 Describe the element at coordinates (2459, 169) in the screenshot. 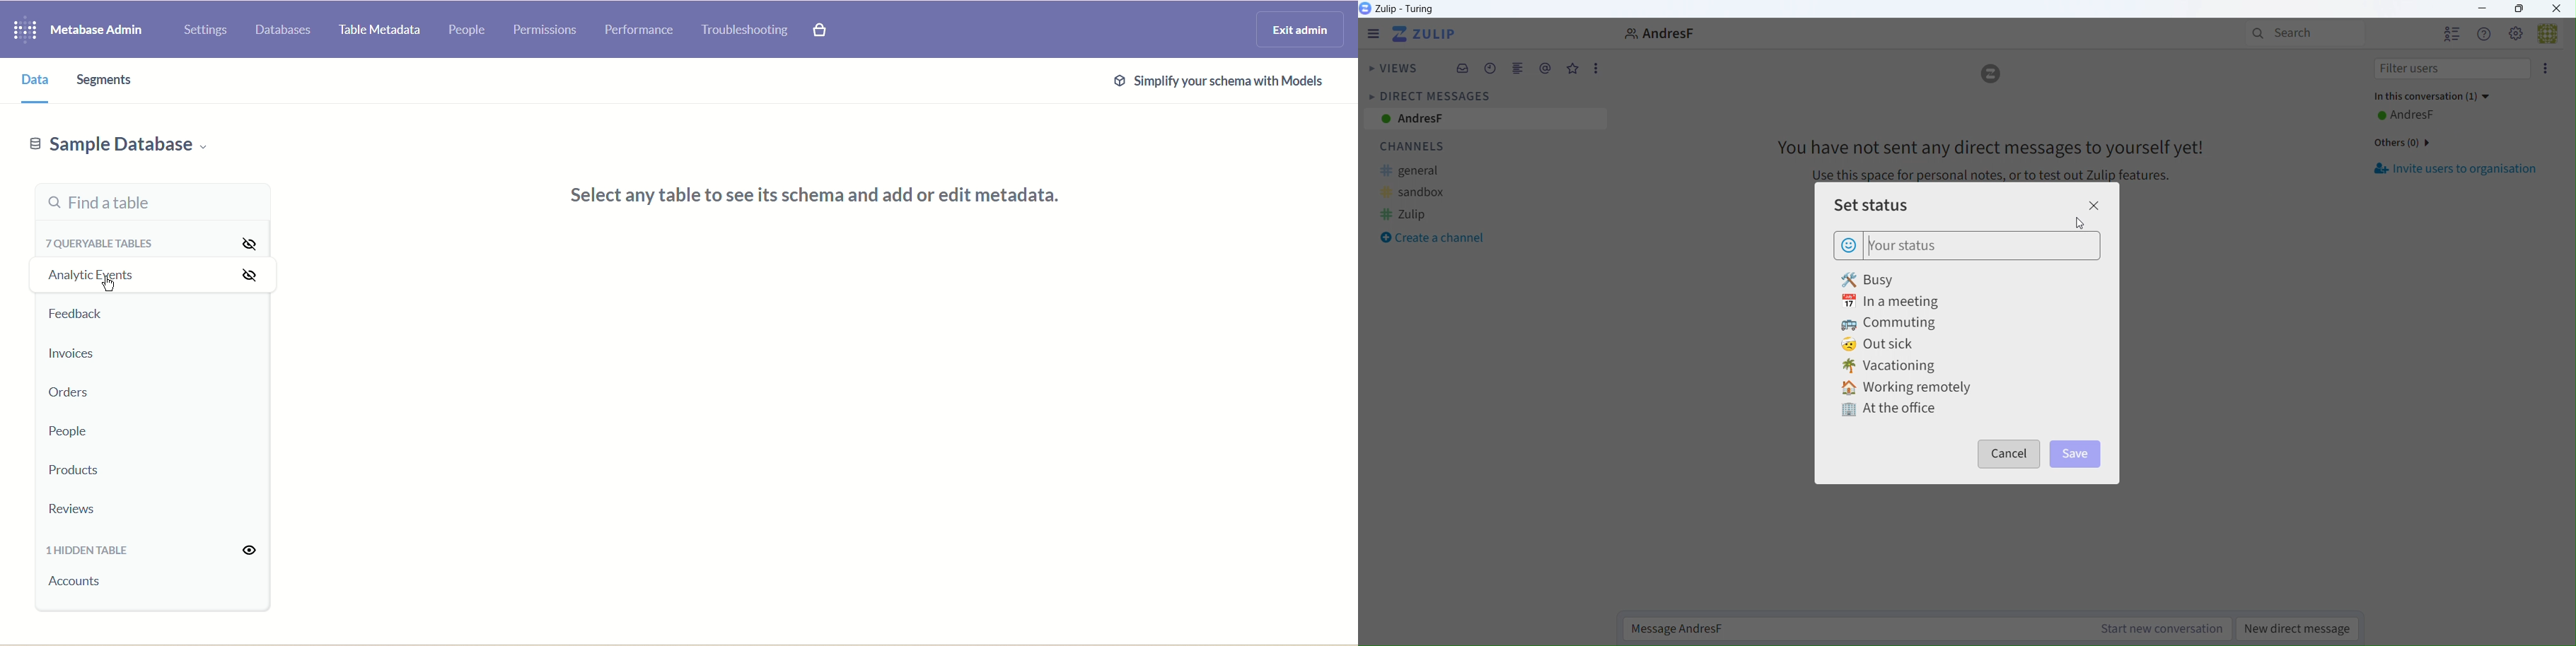

I see `Invite Users to Organization` at that location.